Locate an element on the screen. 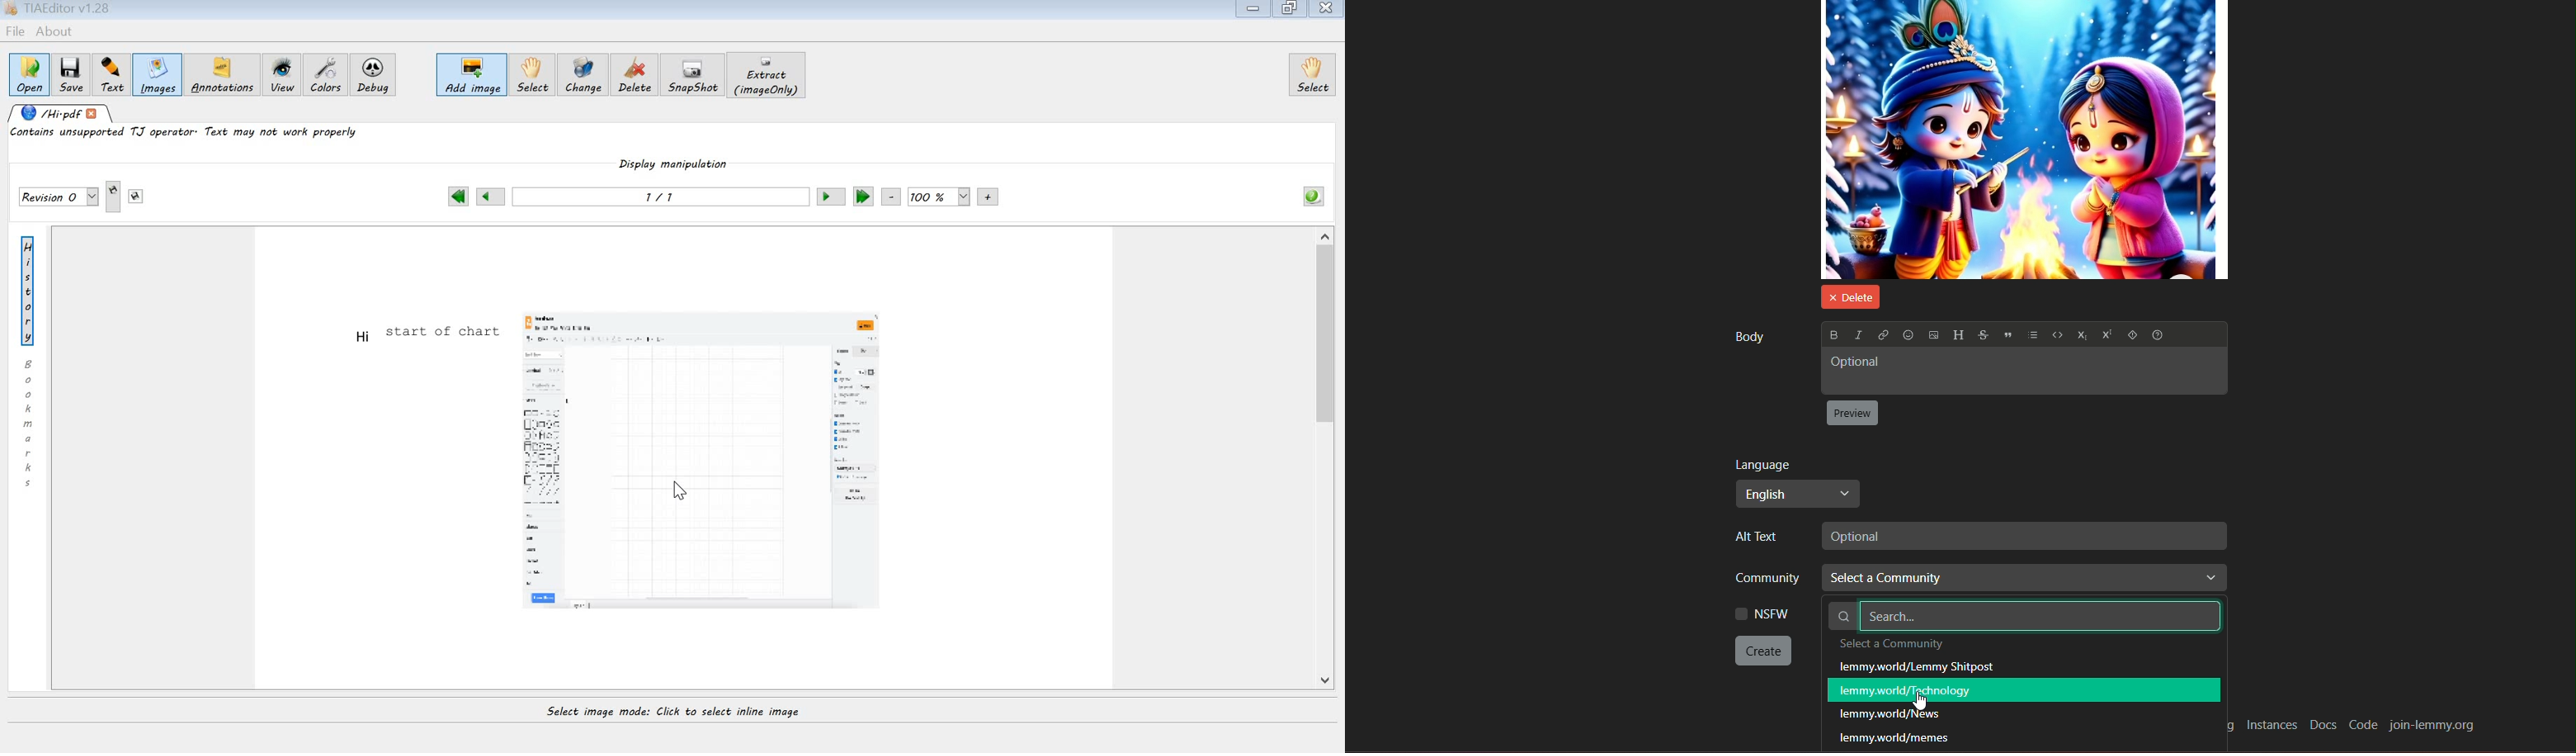  textbox is located at coordinates (2022, 536).